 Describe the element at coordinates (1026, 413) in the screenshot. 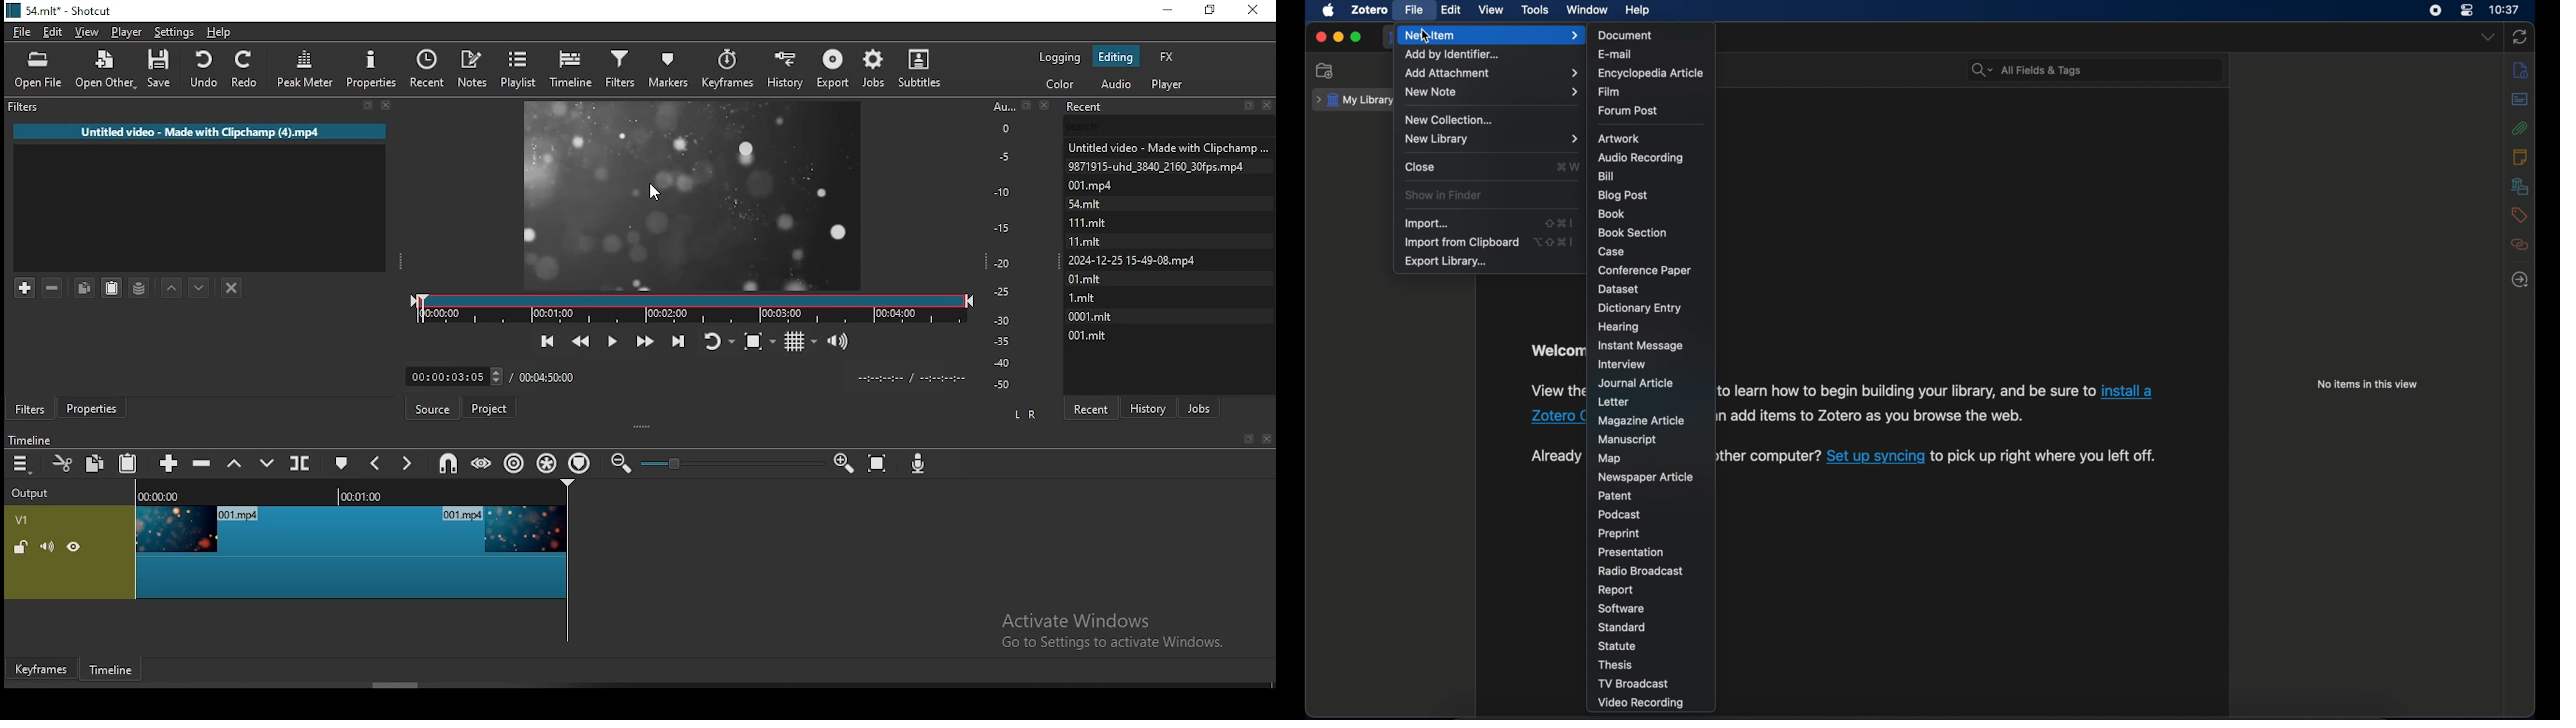

I see `L R` at that location.